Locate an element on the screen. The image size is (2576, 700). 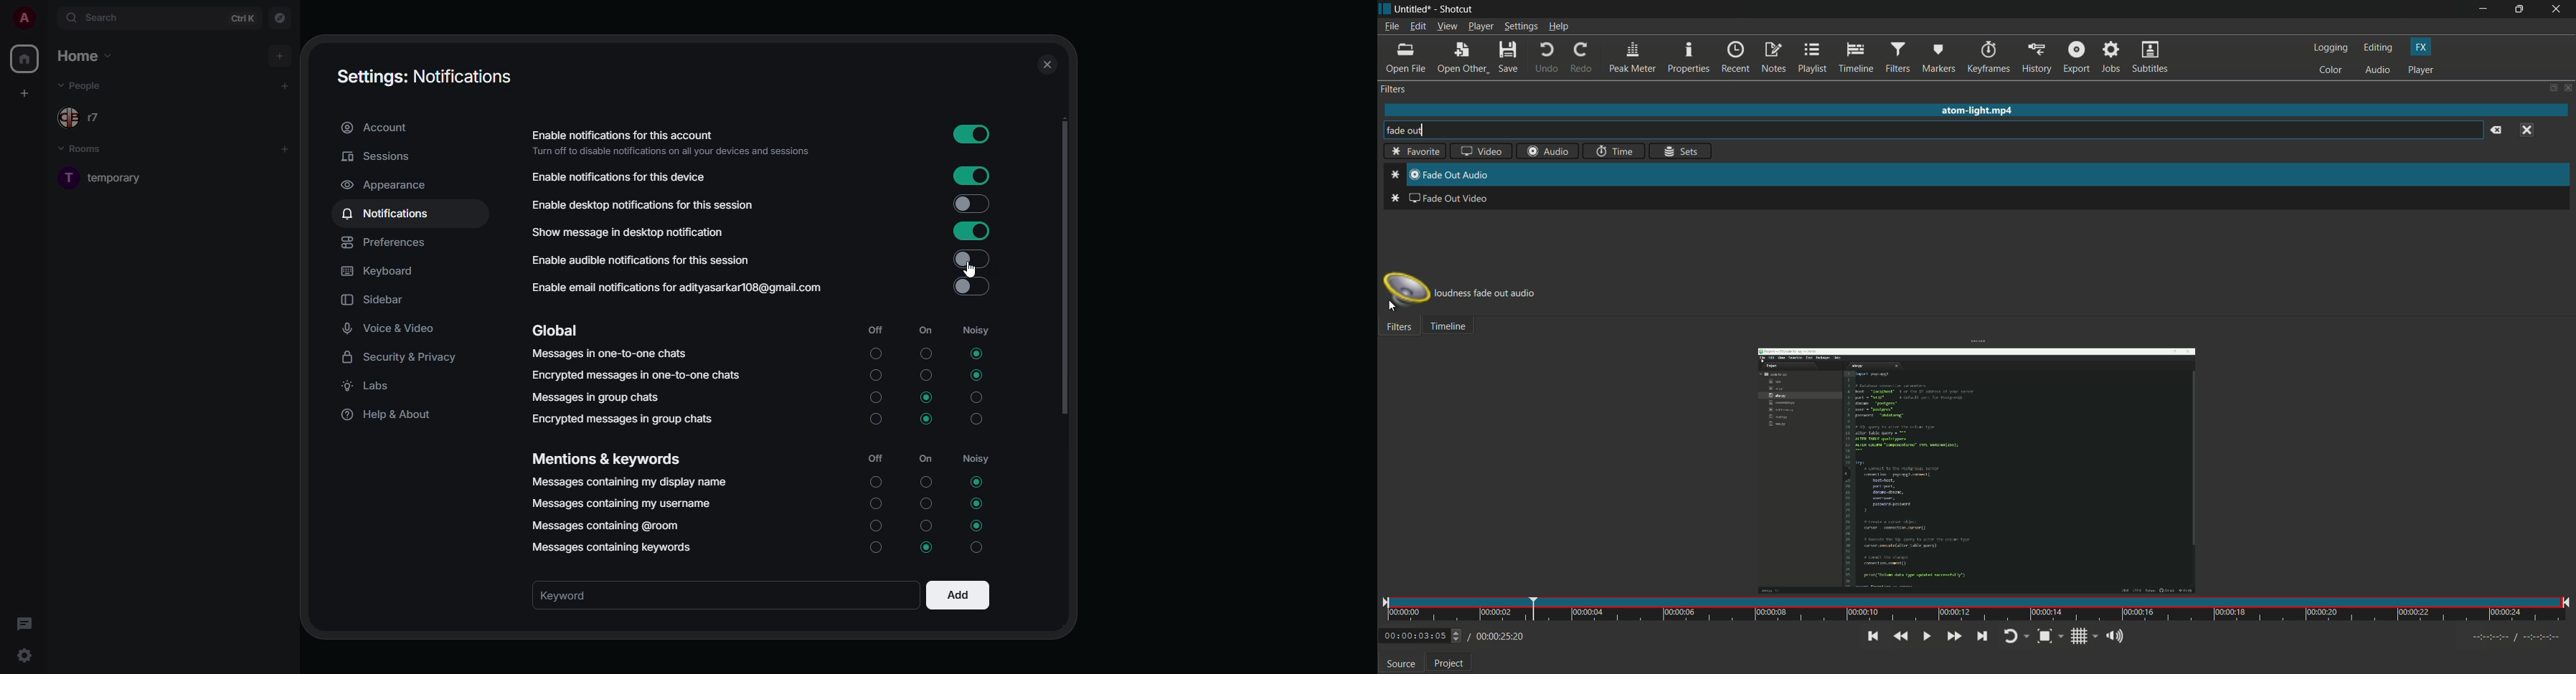
on is located at coordinates (927, 458).